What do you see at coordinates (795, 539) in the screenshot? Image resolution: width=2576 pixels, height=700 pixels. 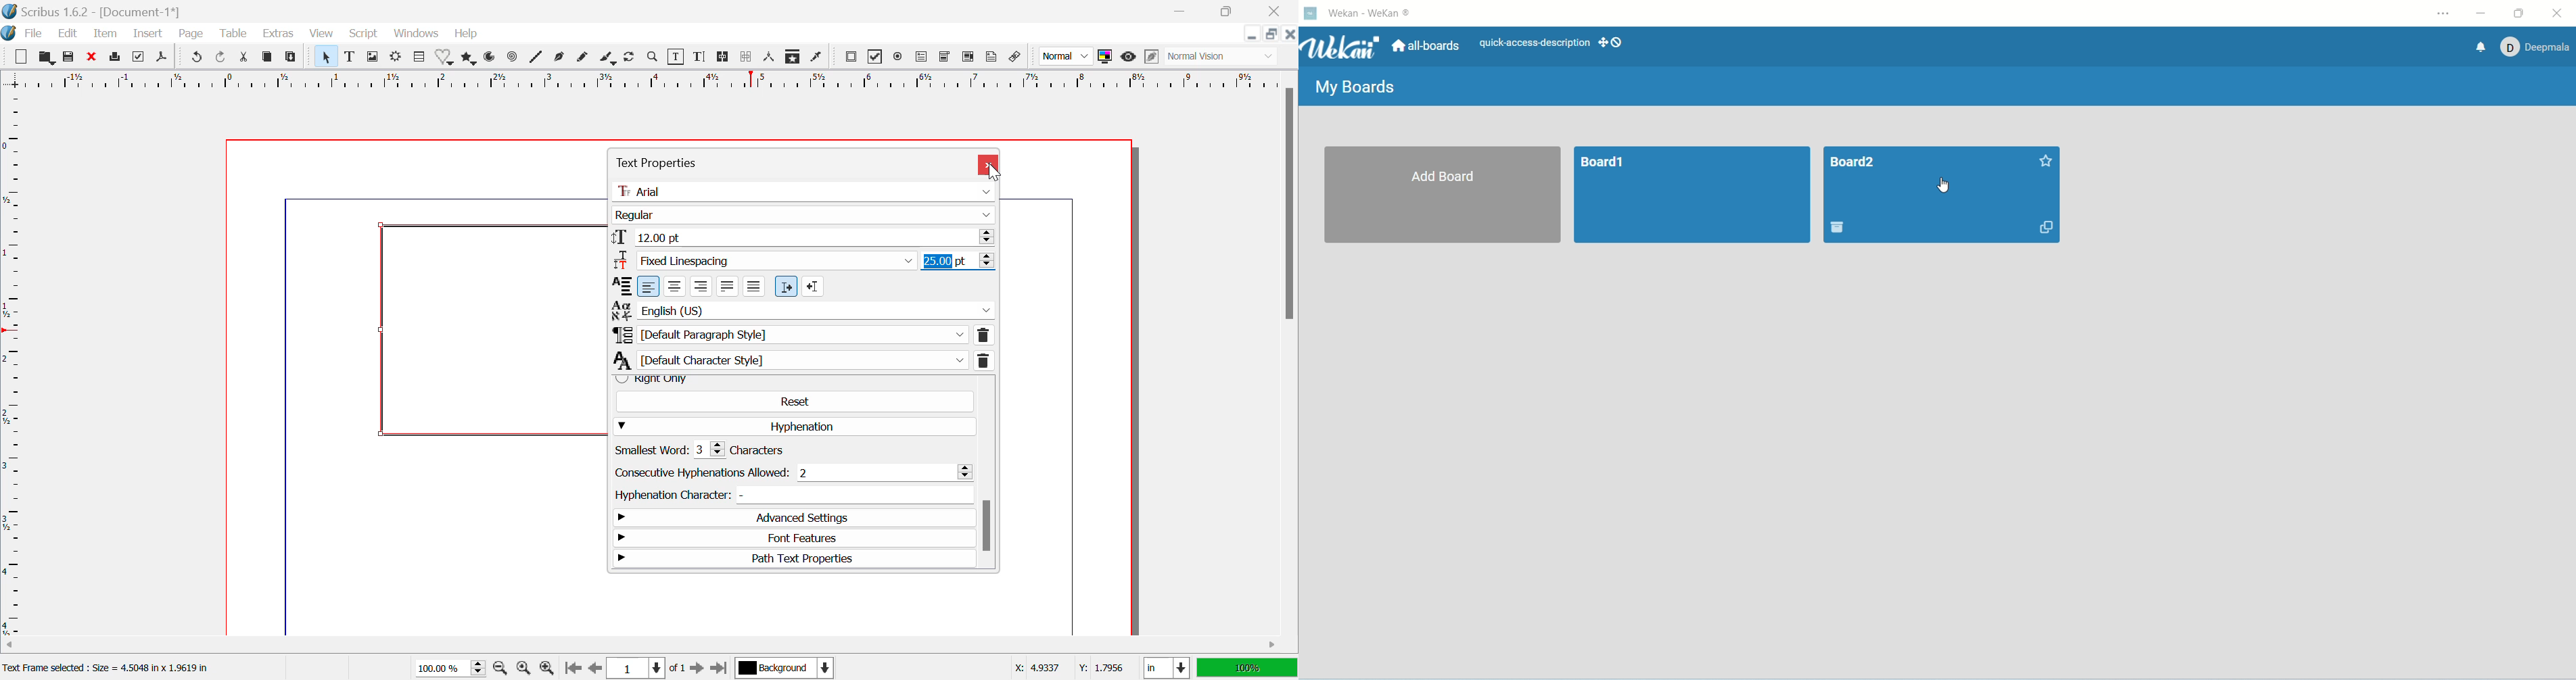 I see `Font Features` at bounding box center [795, 539].